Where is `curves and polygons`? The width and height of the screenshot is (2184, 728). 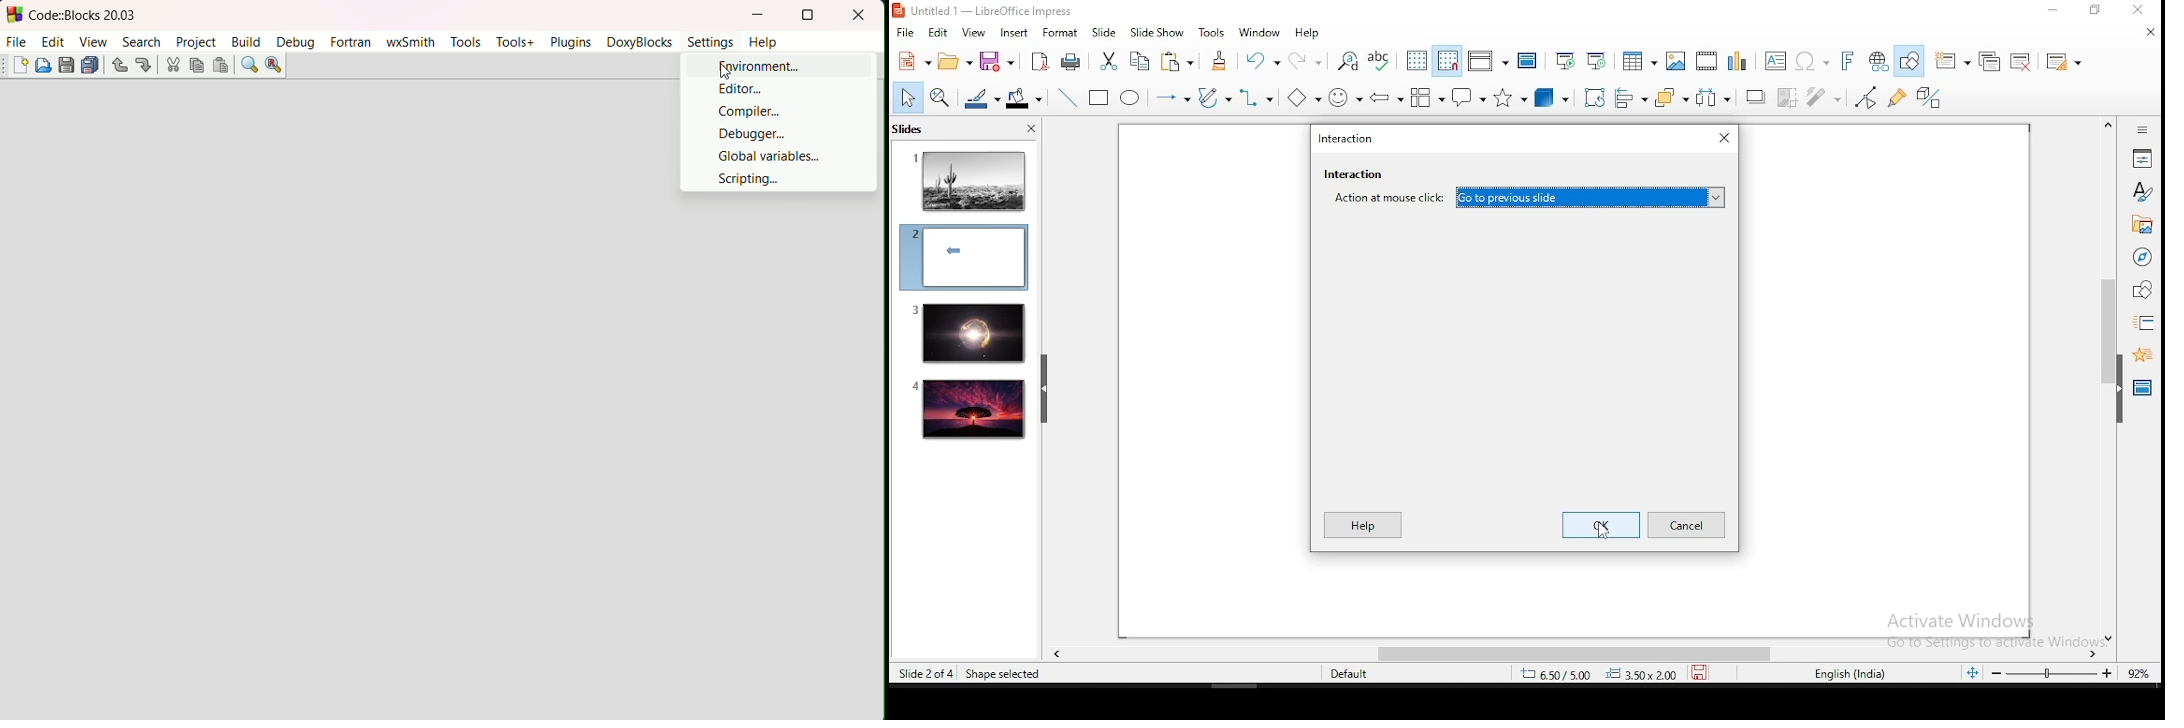 curves and polygons is located at coordinates (1213, 98).